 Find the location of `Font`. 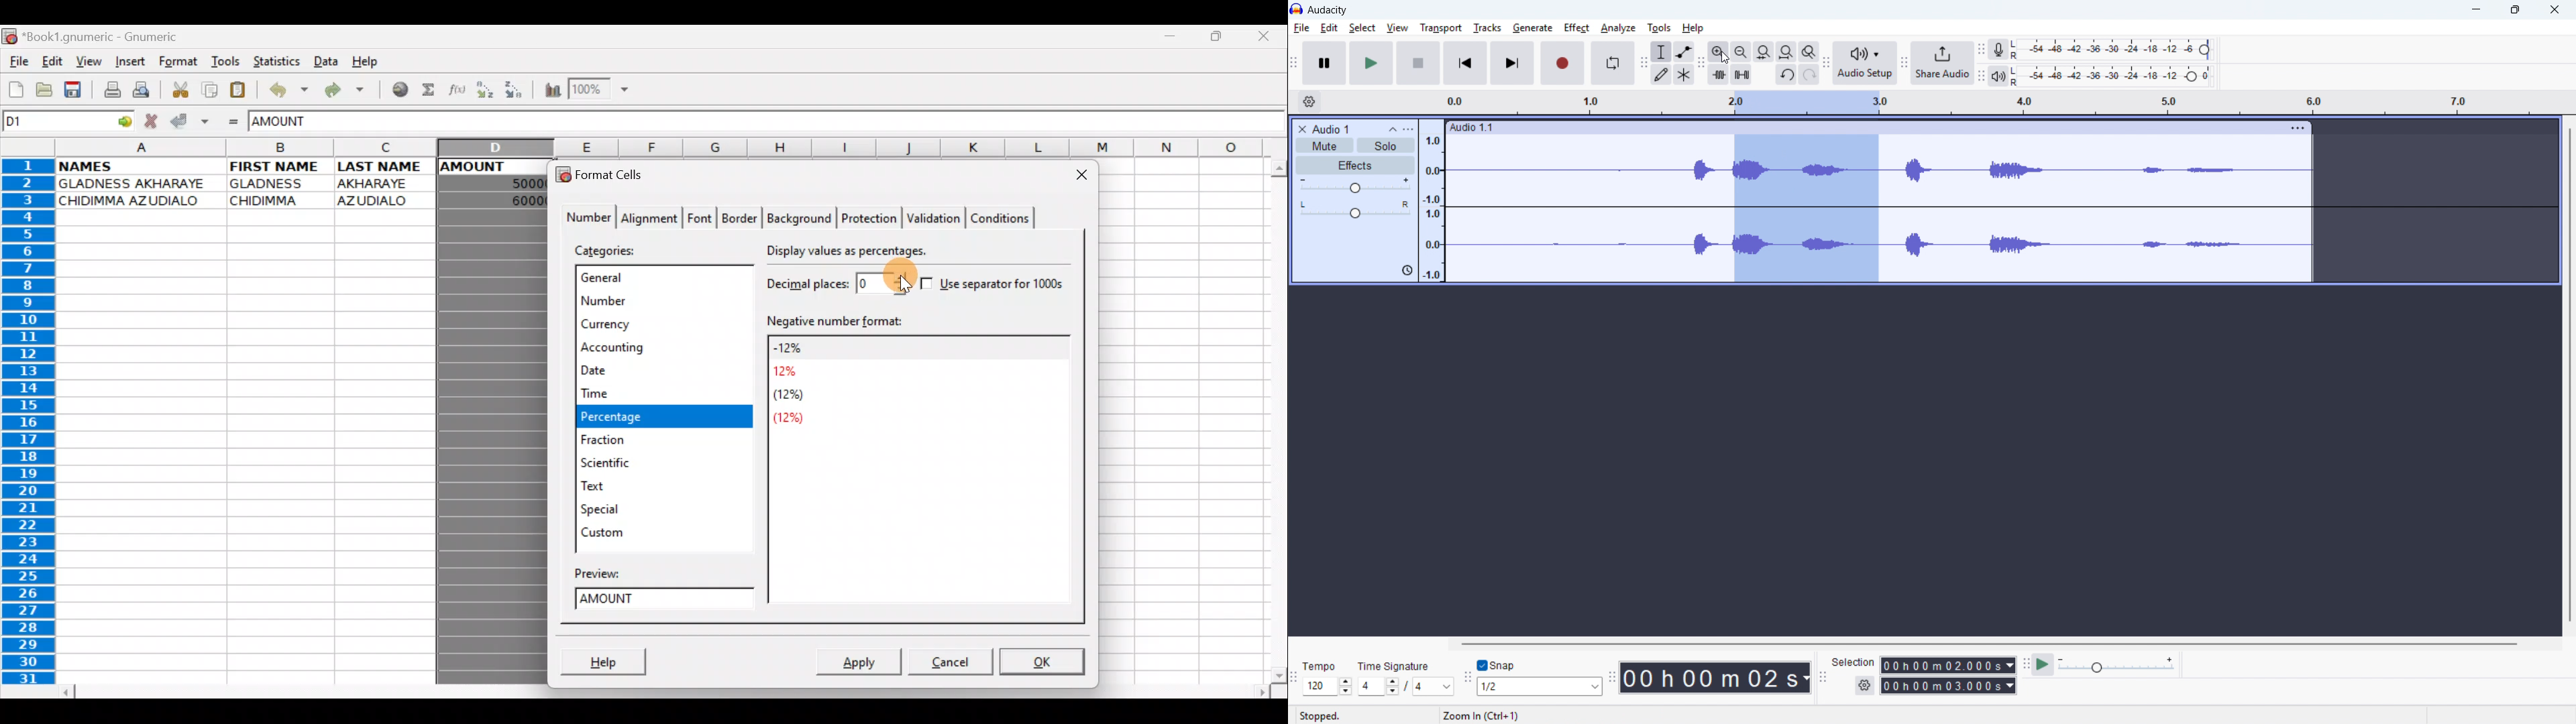

Font is located at coordinates (701, 217).